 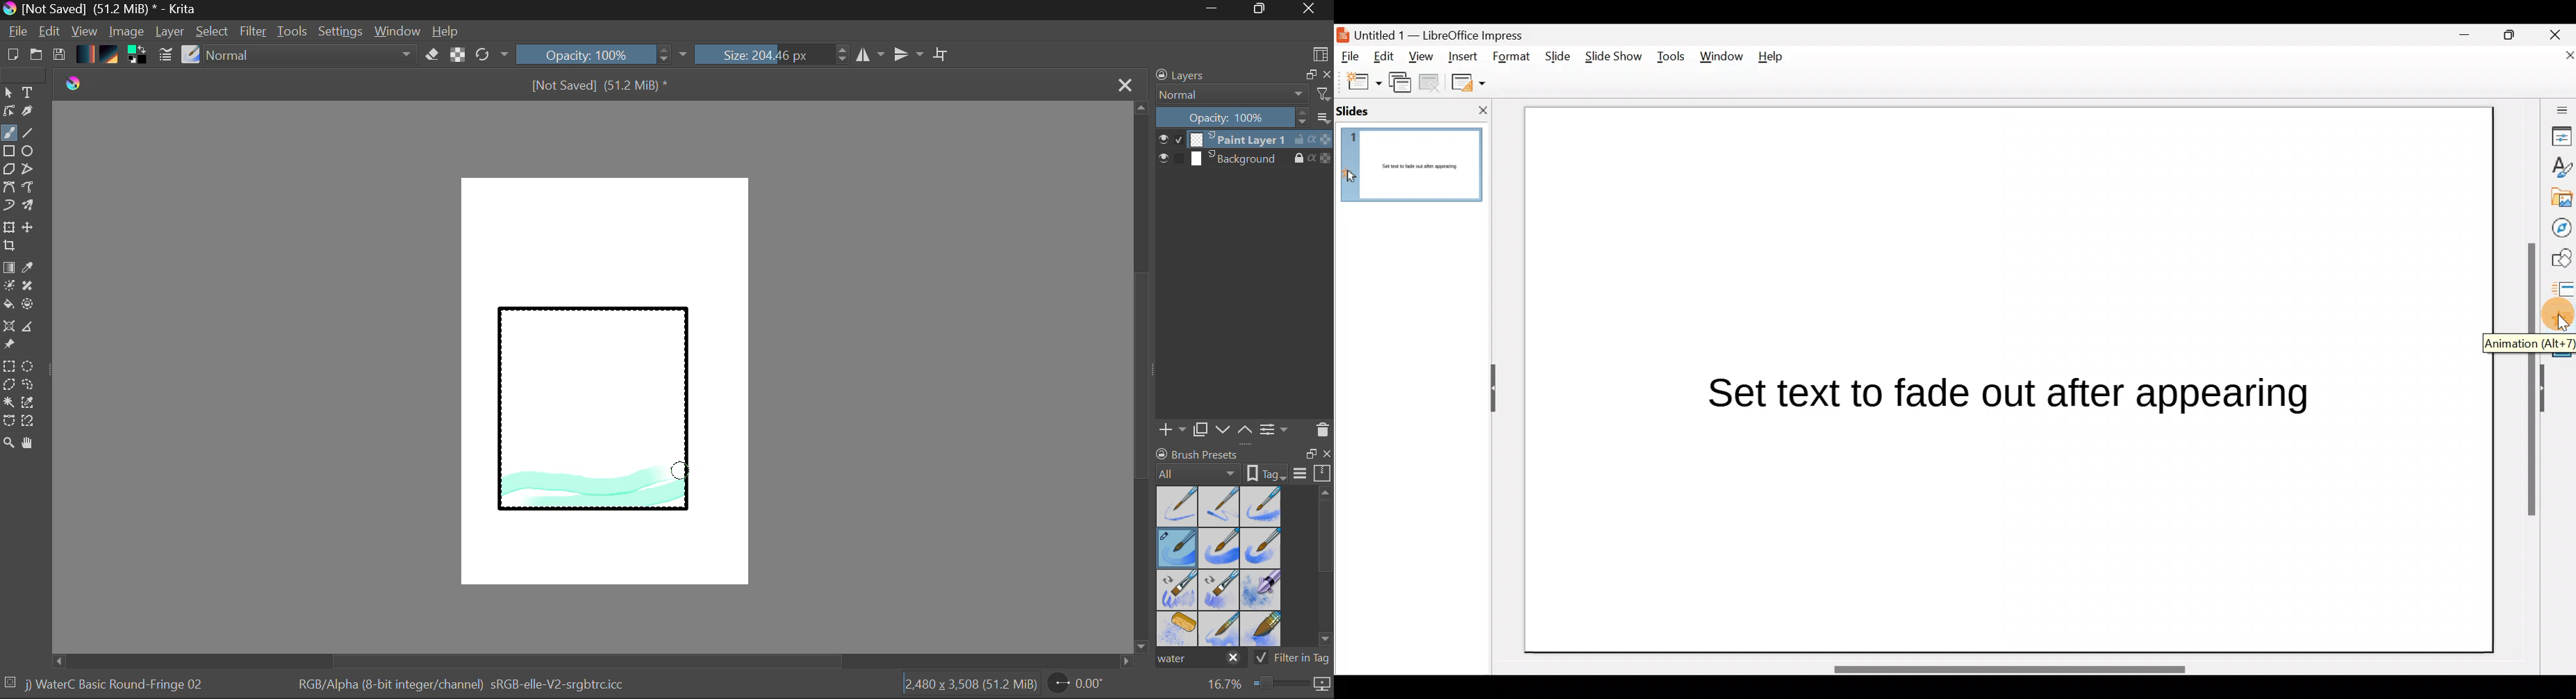 What do you see at coordinates (29, 227) in the screenshot?
I see `Move Layer` at bounding box center [29, 227].